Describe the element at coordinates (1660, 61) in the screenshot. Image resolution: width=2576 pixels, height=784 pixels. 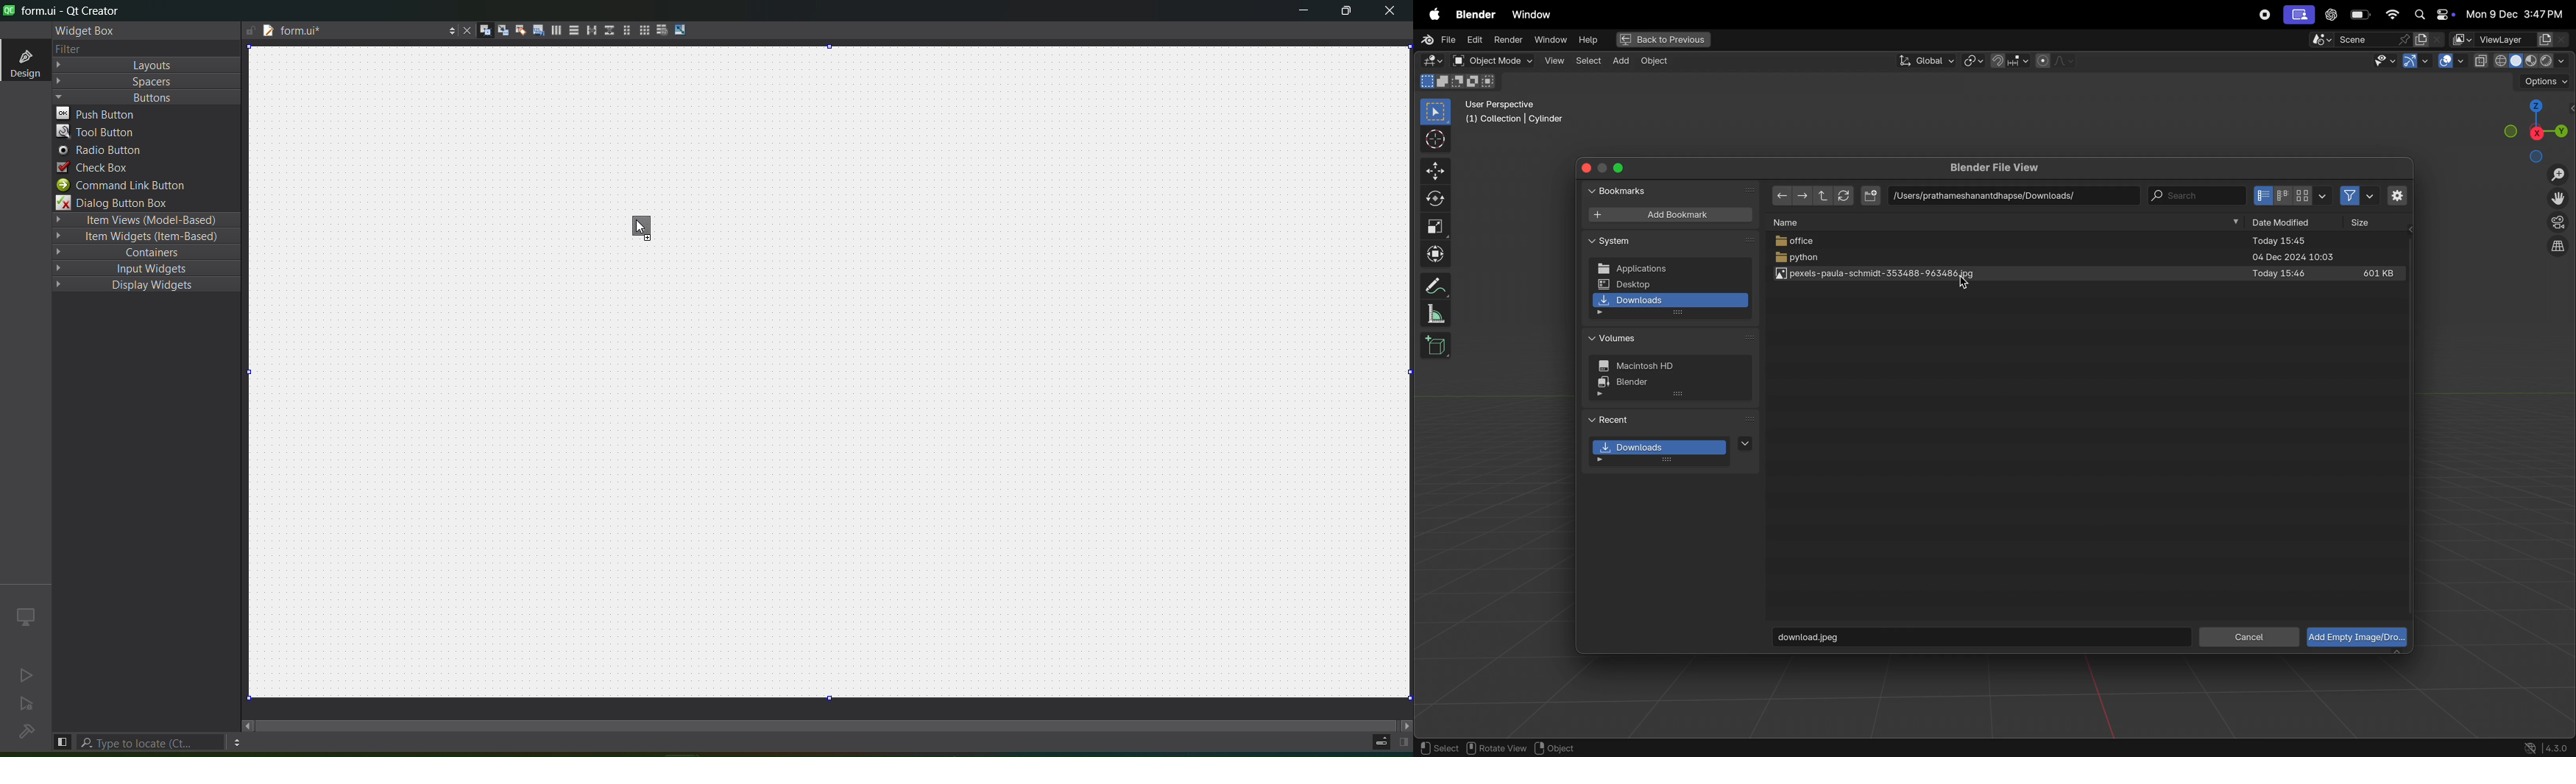
I see `Object` at that location.